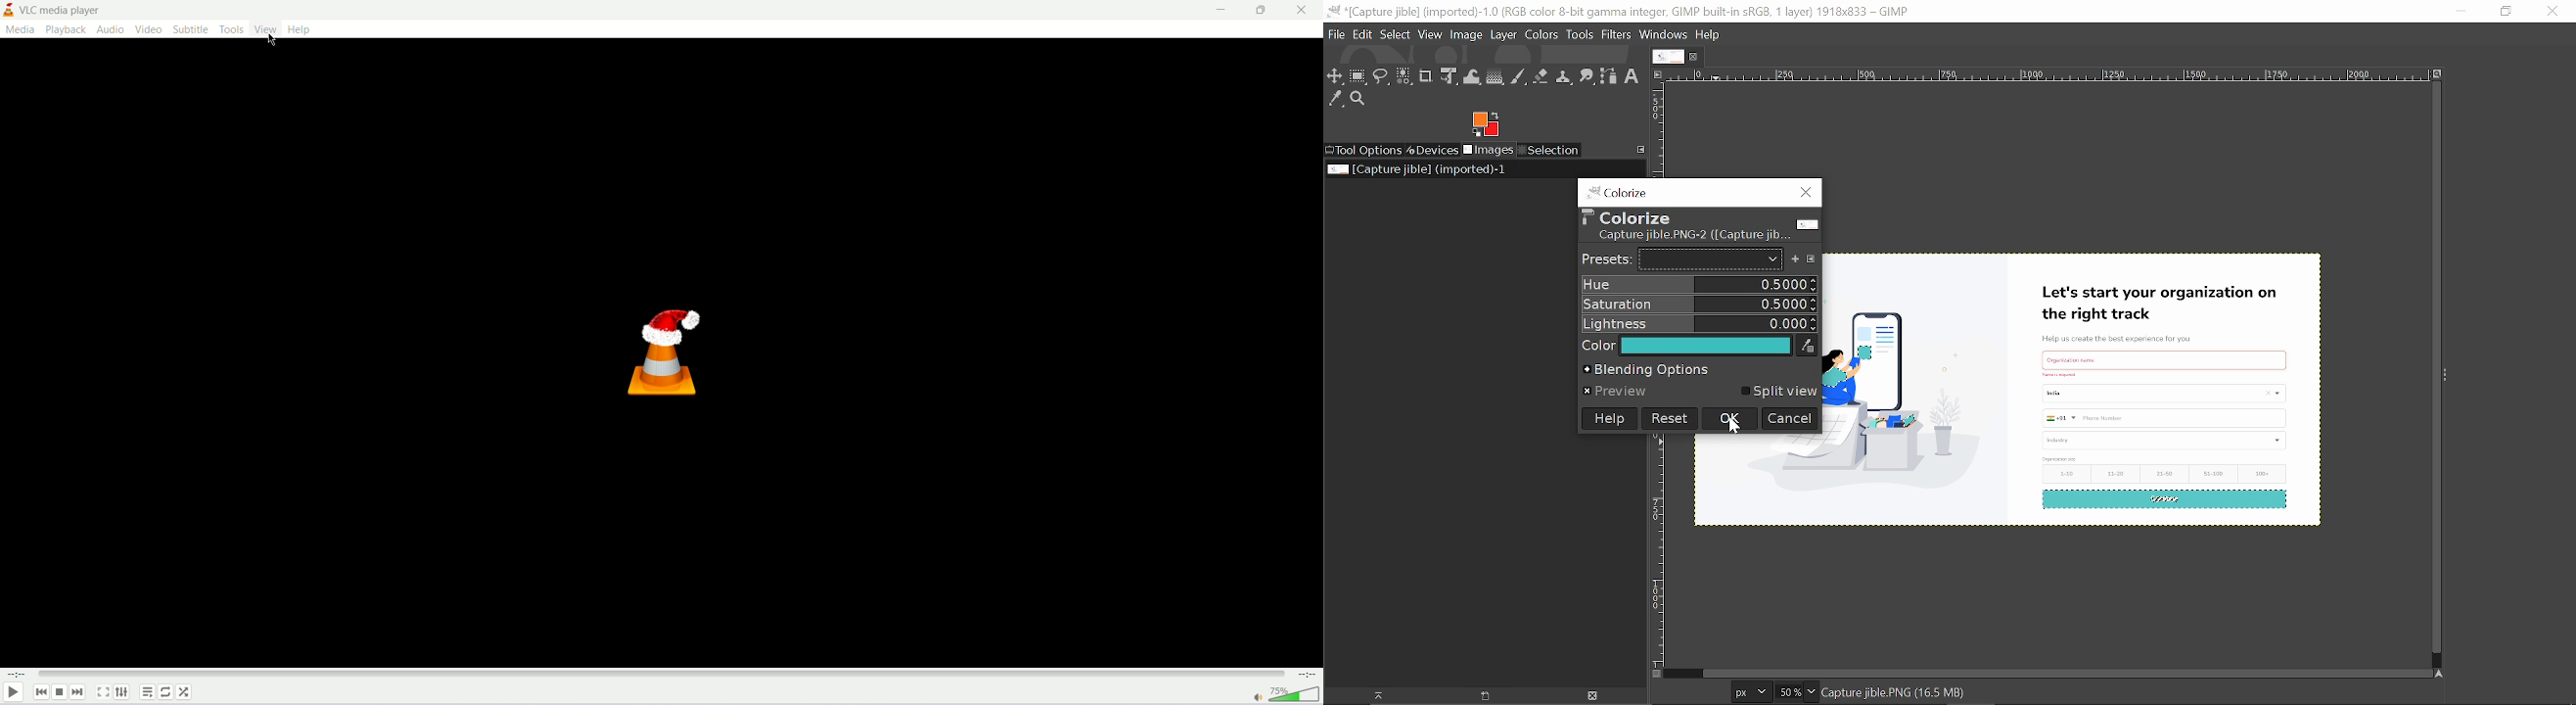  I want to click on subtitle, so click(192, 30).